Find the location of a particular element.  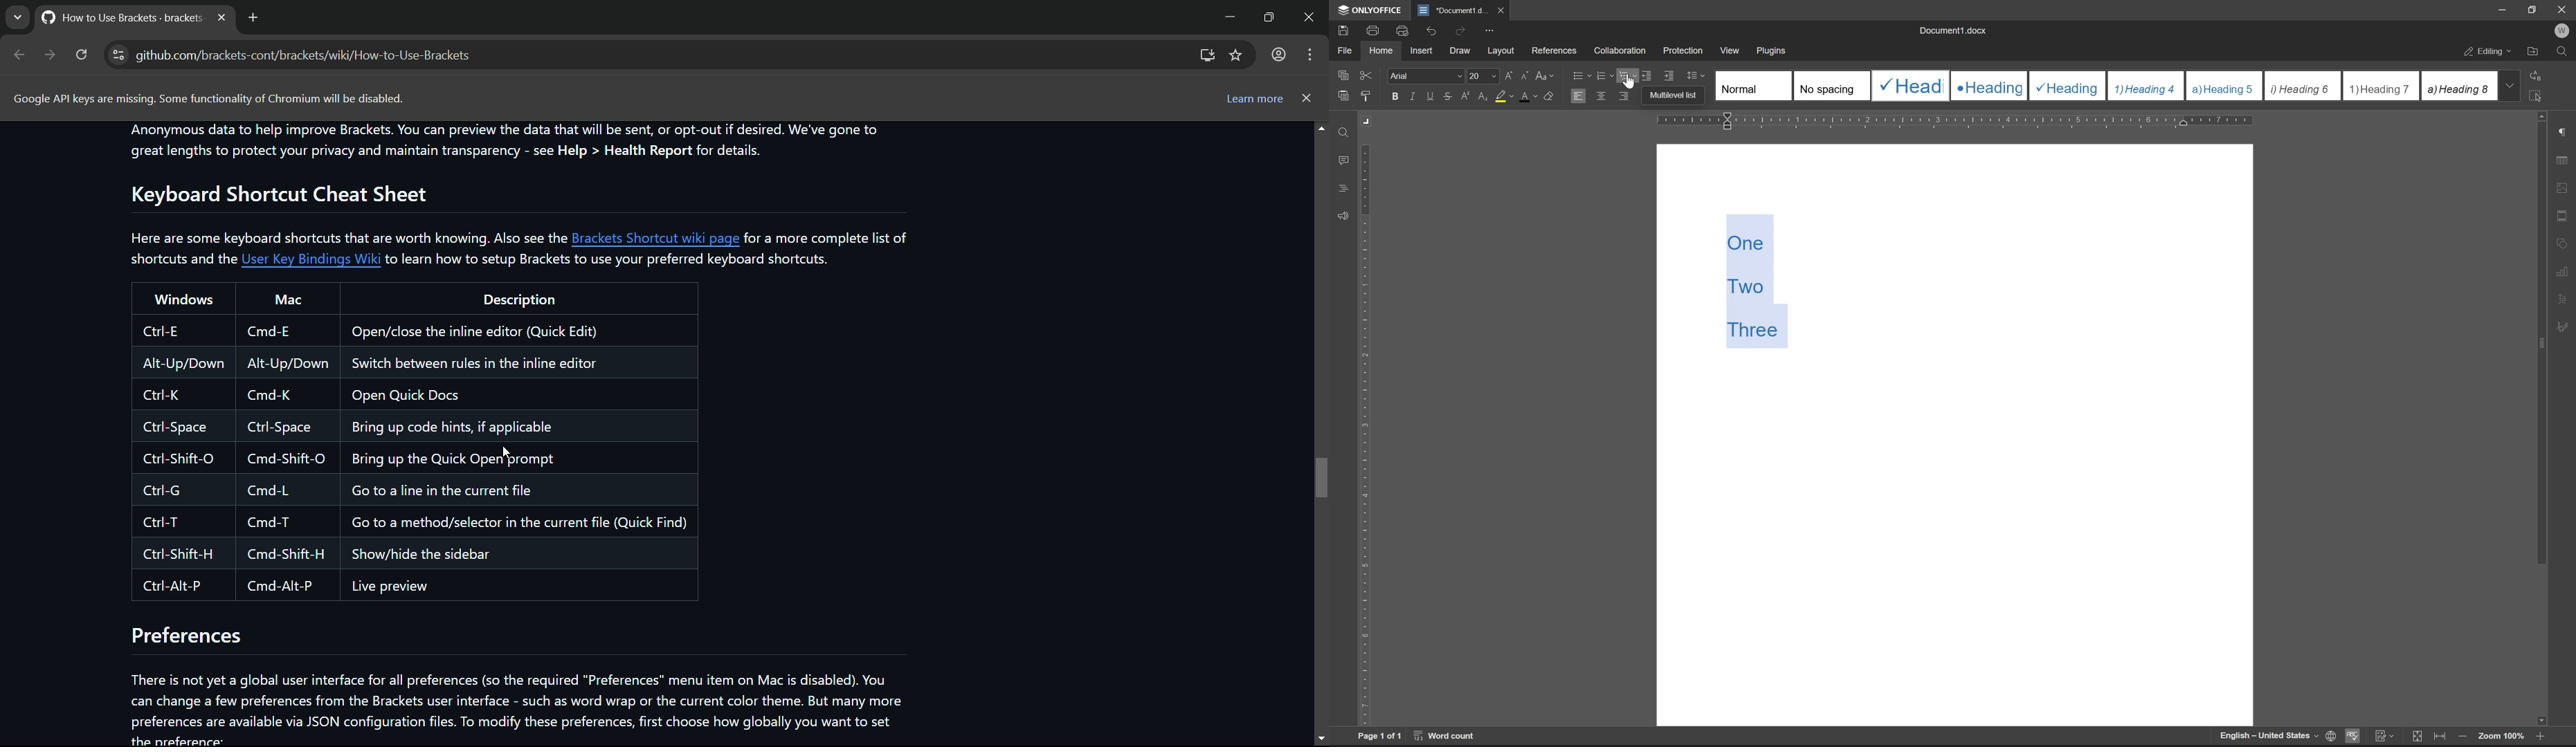

fit to slide is located at coordinates (2416, 737).